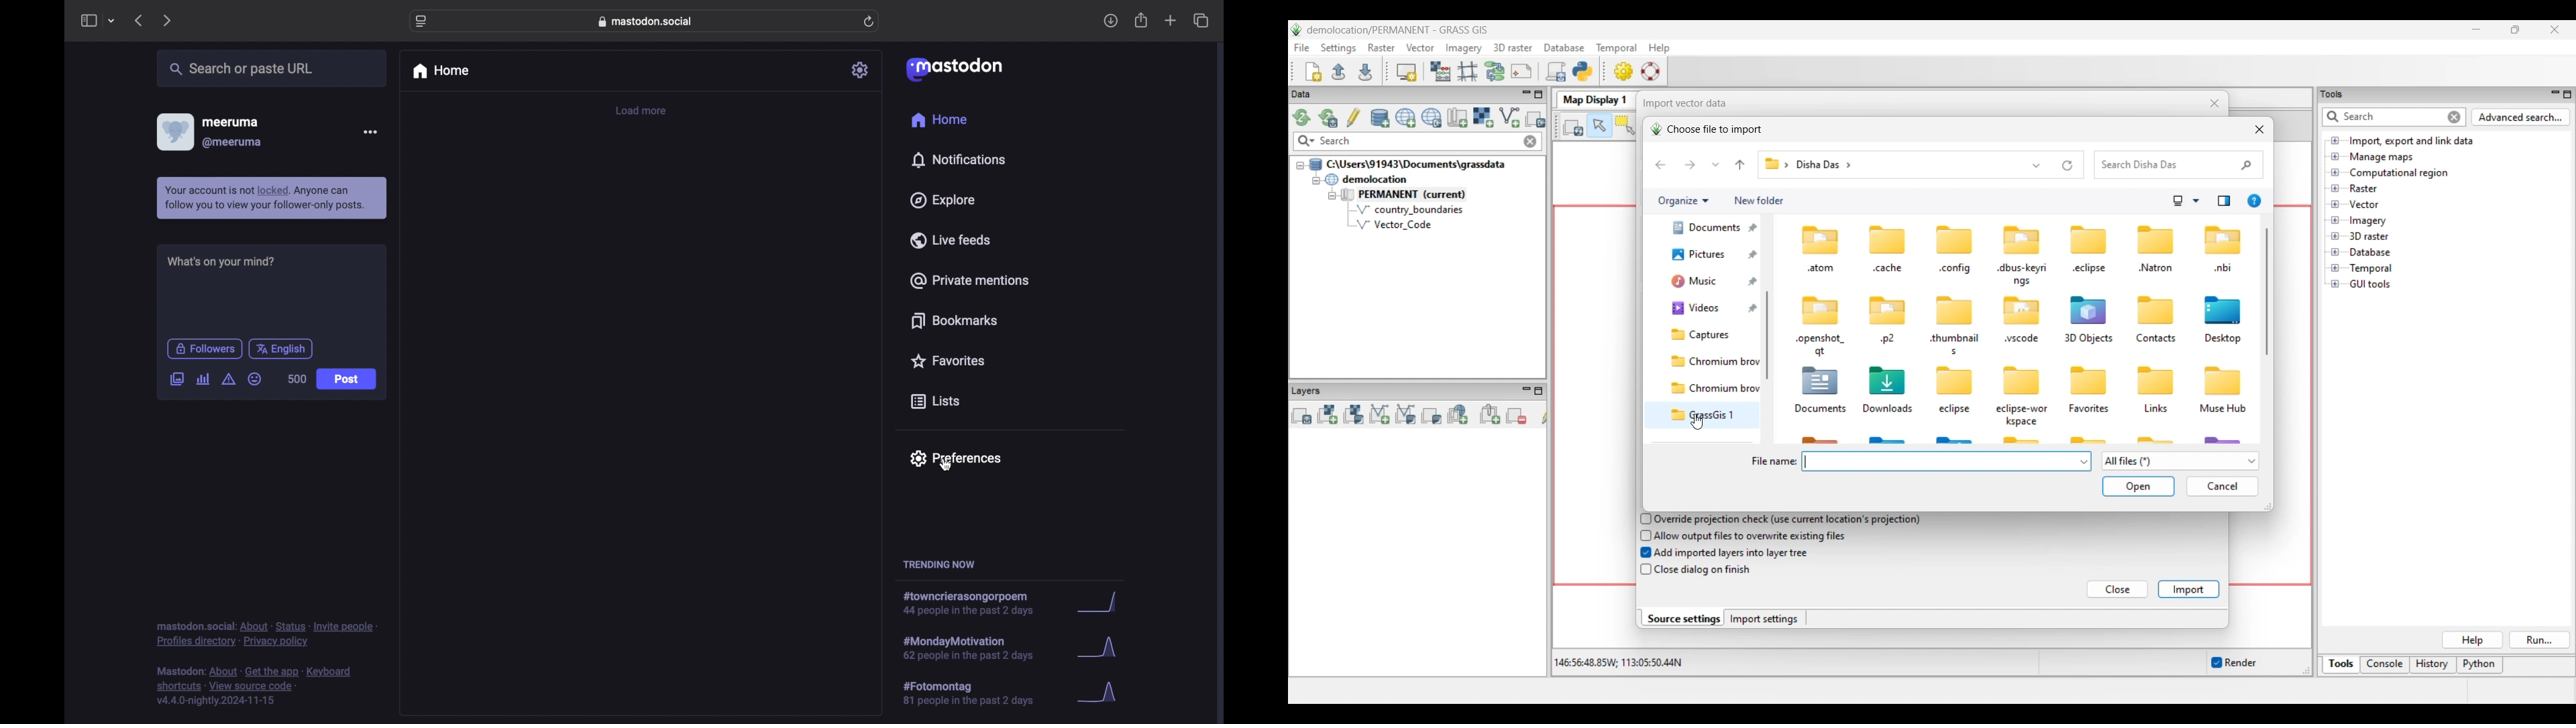  I want to click on downloads, so click(1110, 21).